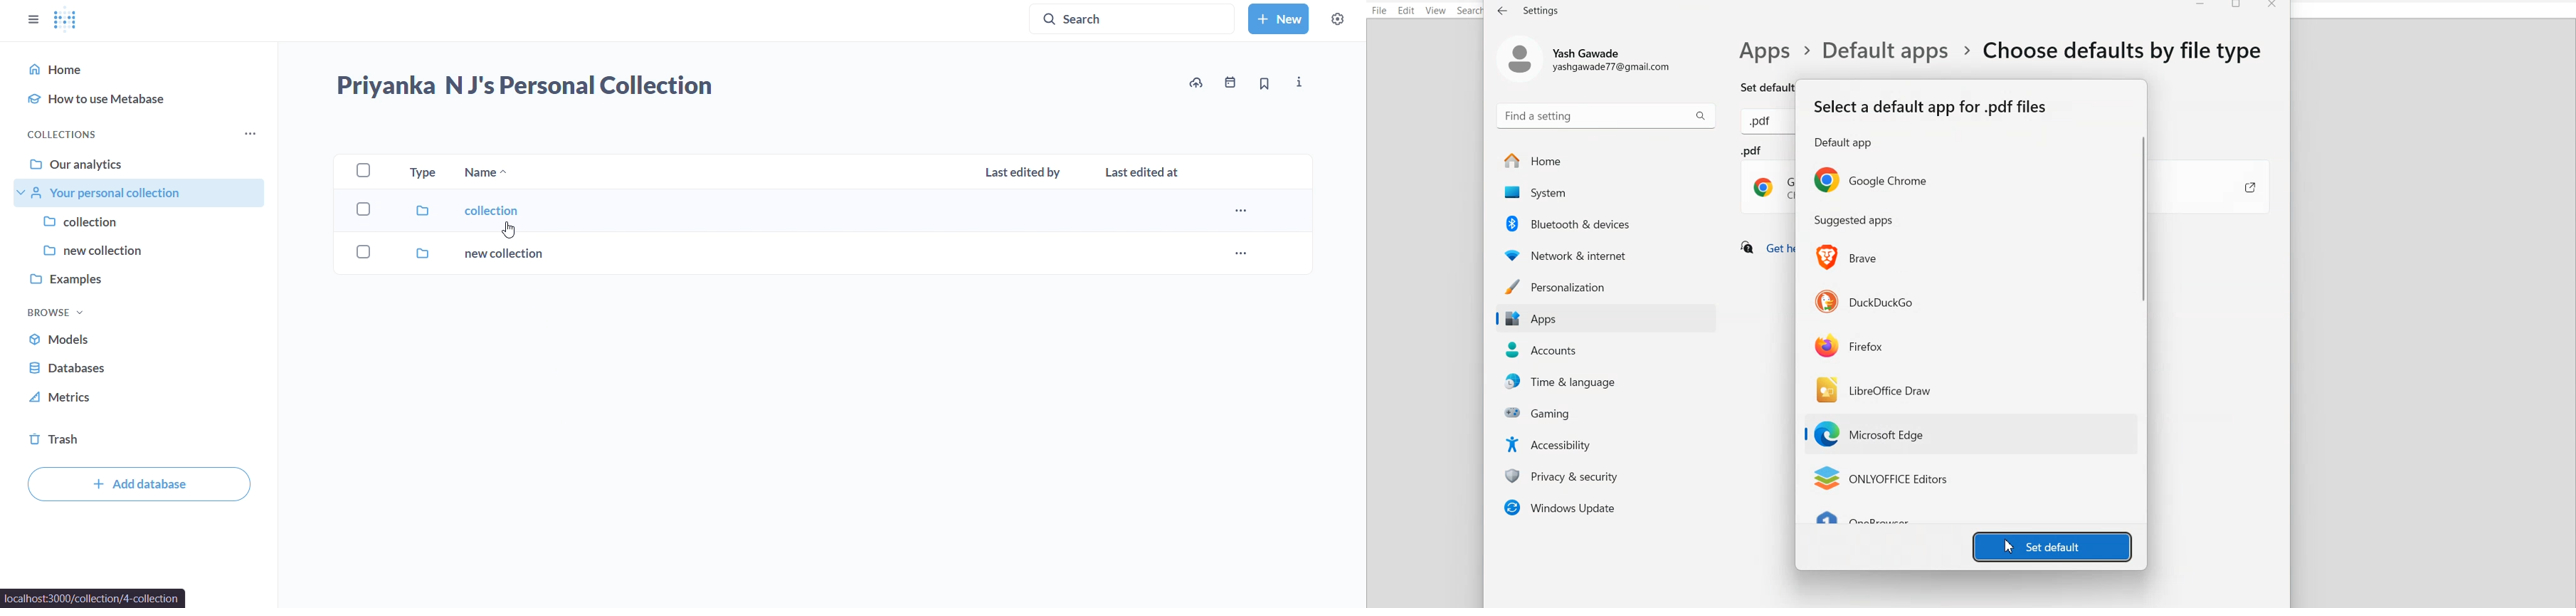 This screenshot has height=616, width=2576. I want to click on Privacy & security, so click(1610, 476).